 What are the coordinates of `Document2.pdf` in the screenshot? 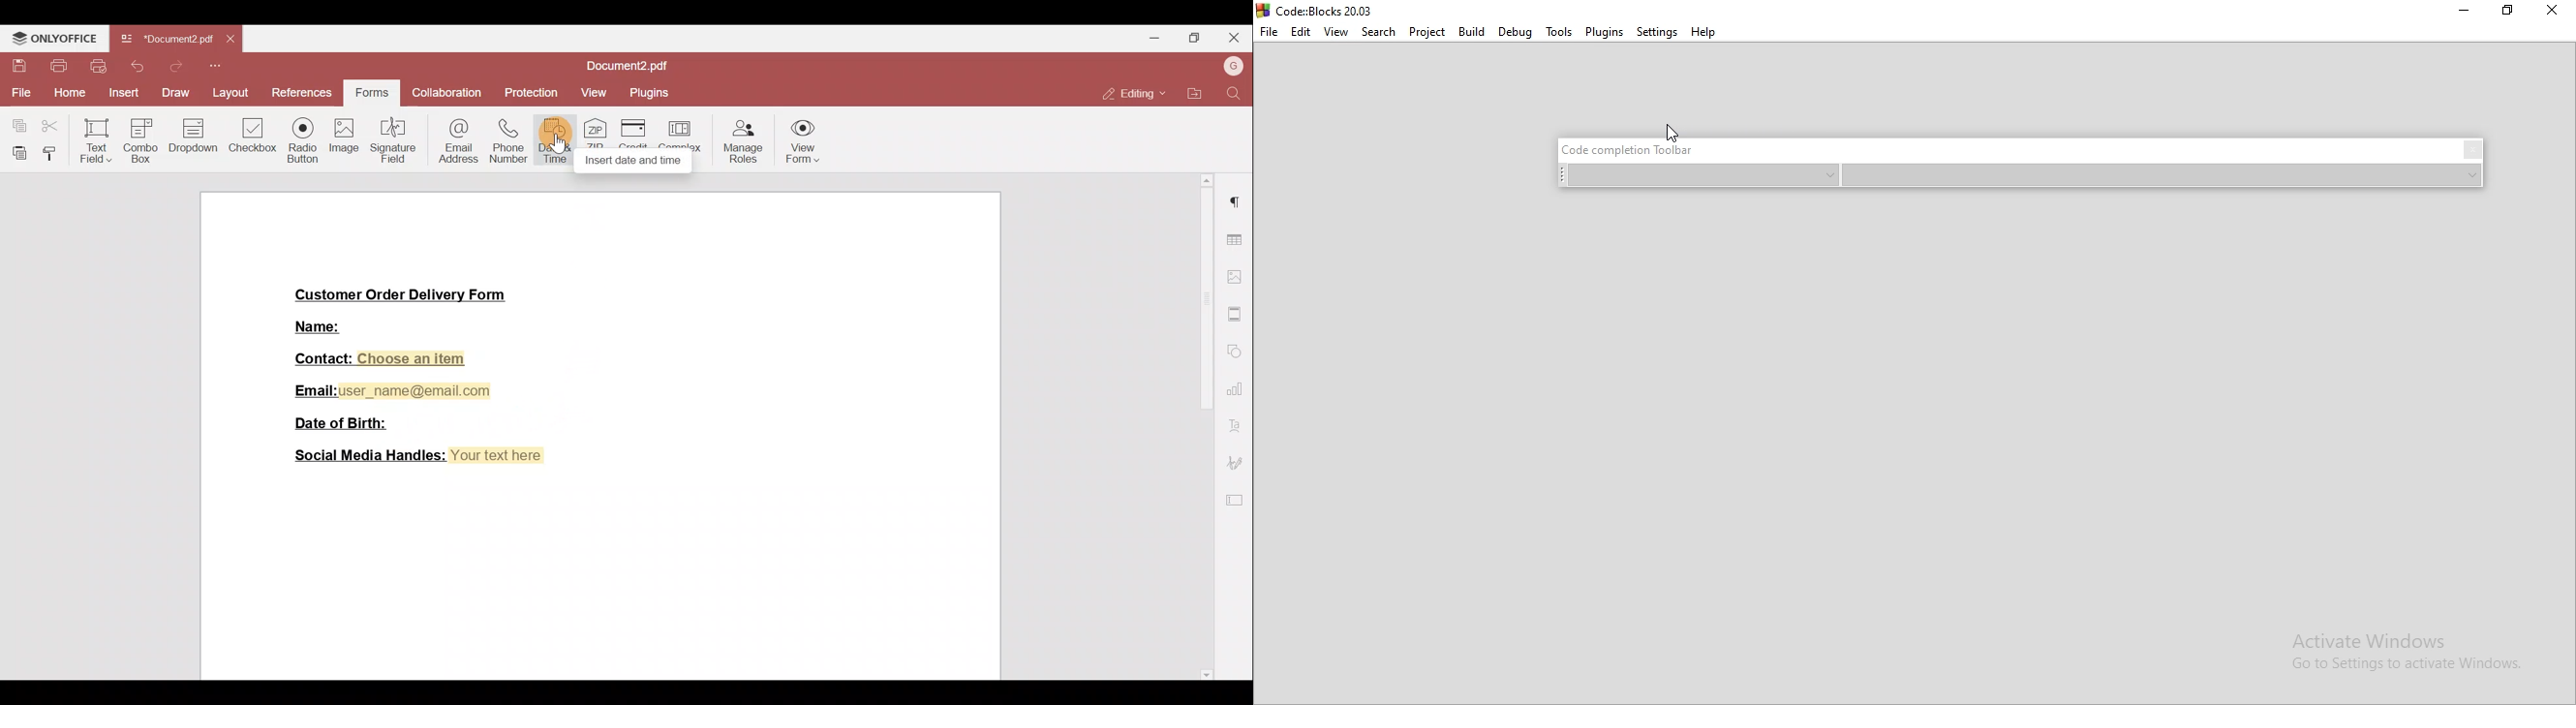 It's located at (619, 66).